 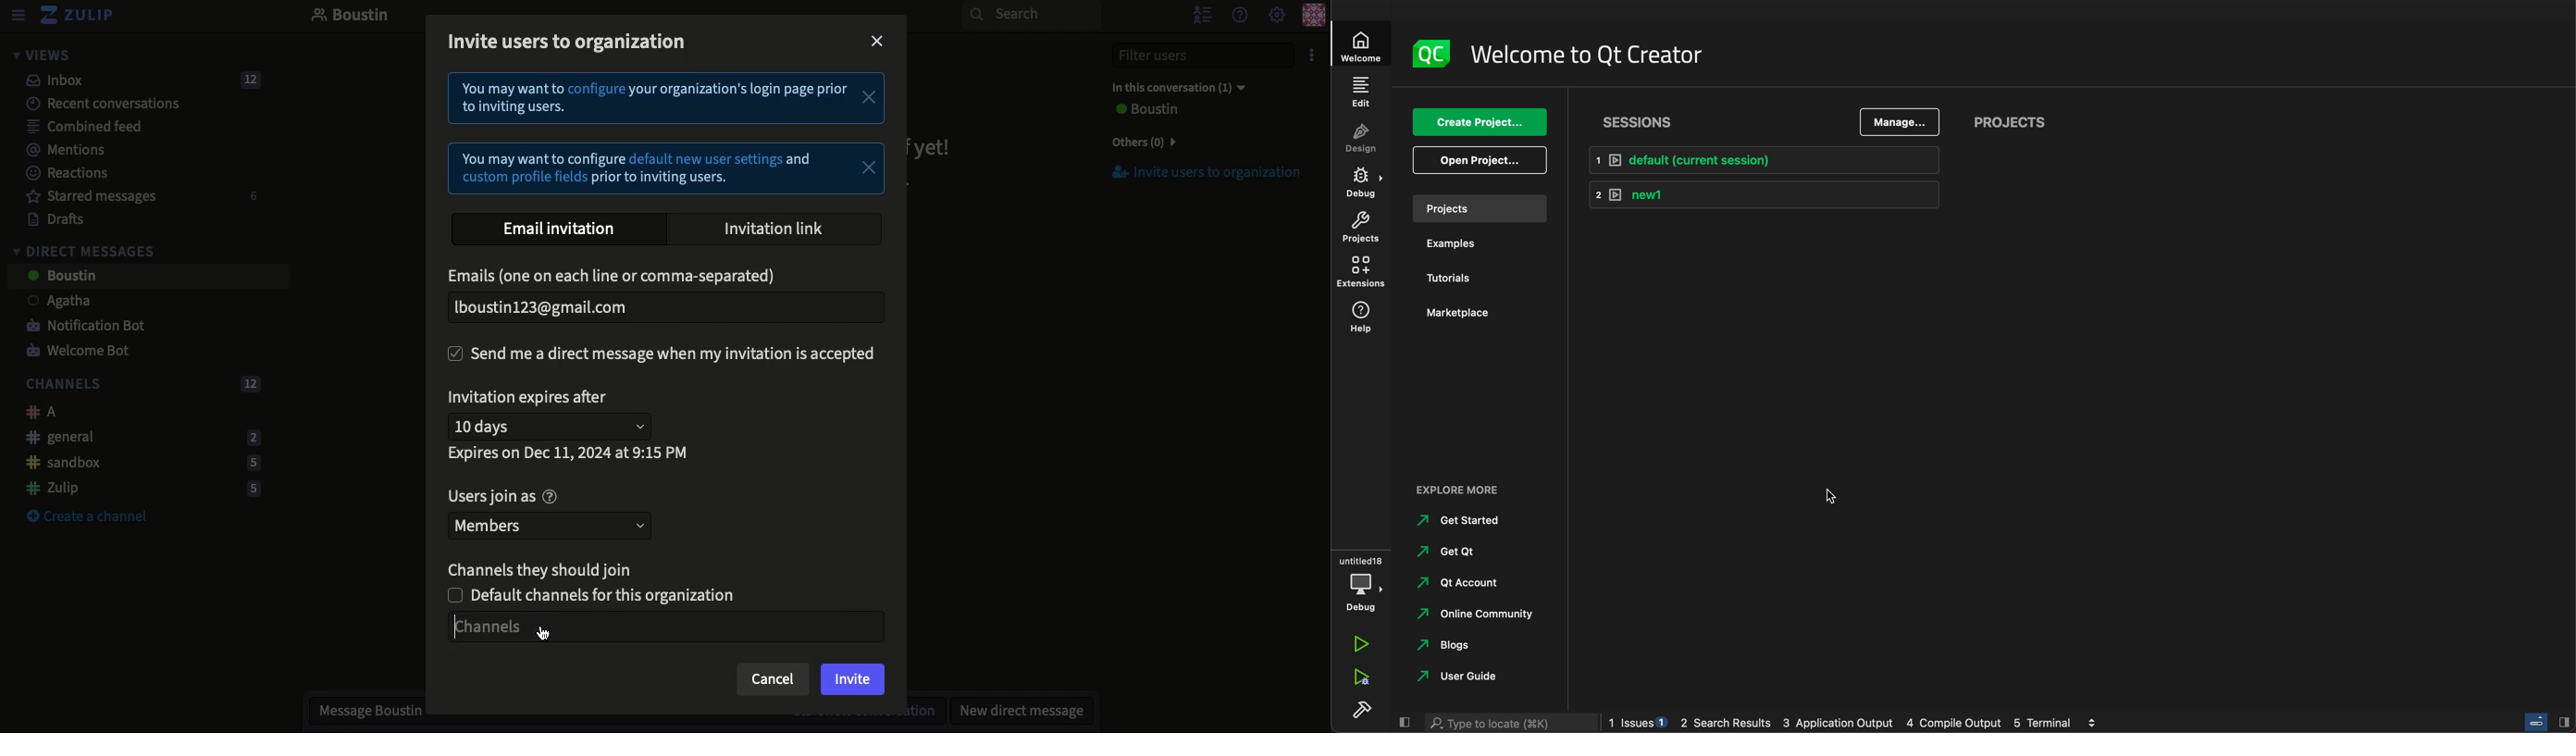 I want to click on Email invitation , so click(x=562, y=229).